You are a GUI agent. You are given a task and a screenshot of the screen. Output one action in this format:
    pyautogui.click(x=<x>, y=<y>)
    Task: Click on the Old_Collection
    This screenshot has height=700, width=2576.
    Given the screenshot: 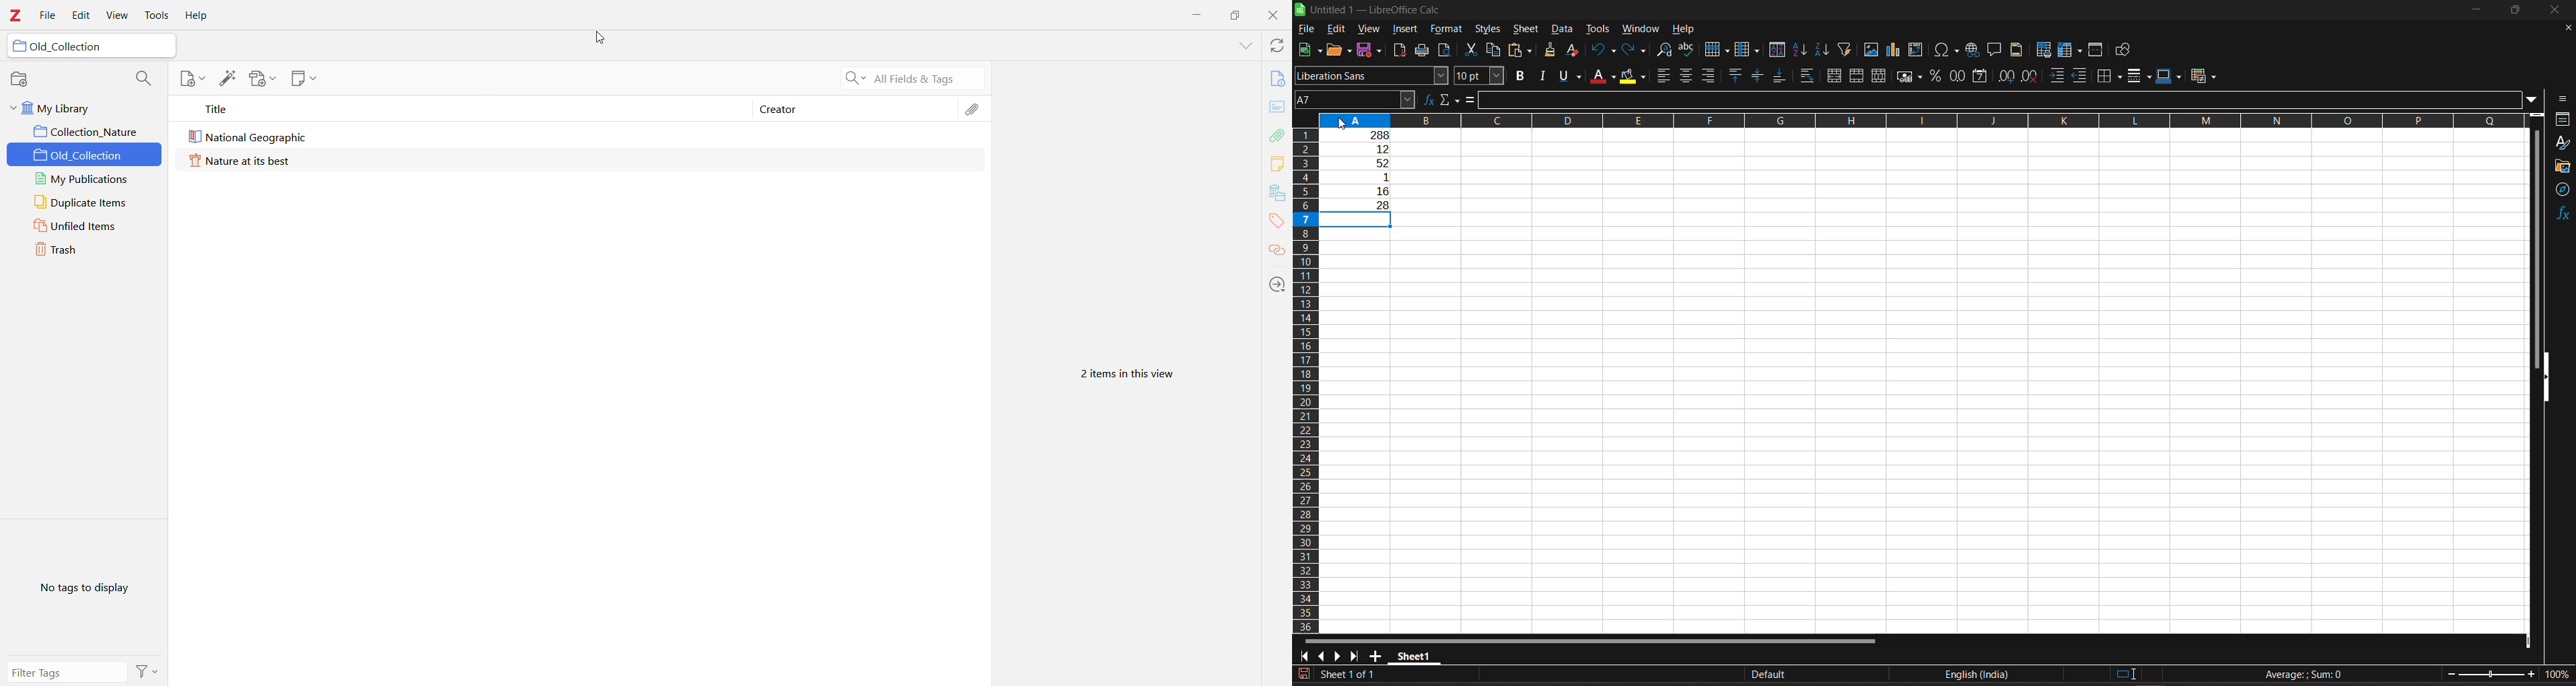 What is the action you would take?
    pyautogui.click(x=87, y=157)
    